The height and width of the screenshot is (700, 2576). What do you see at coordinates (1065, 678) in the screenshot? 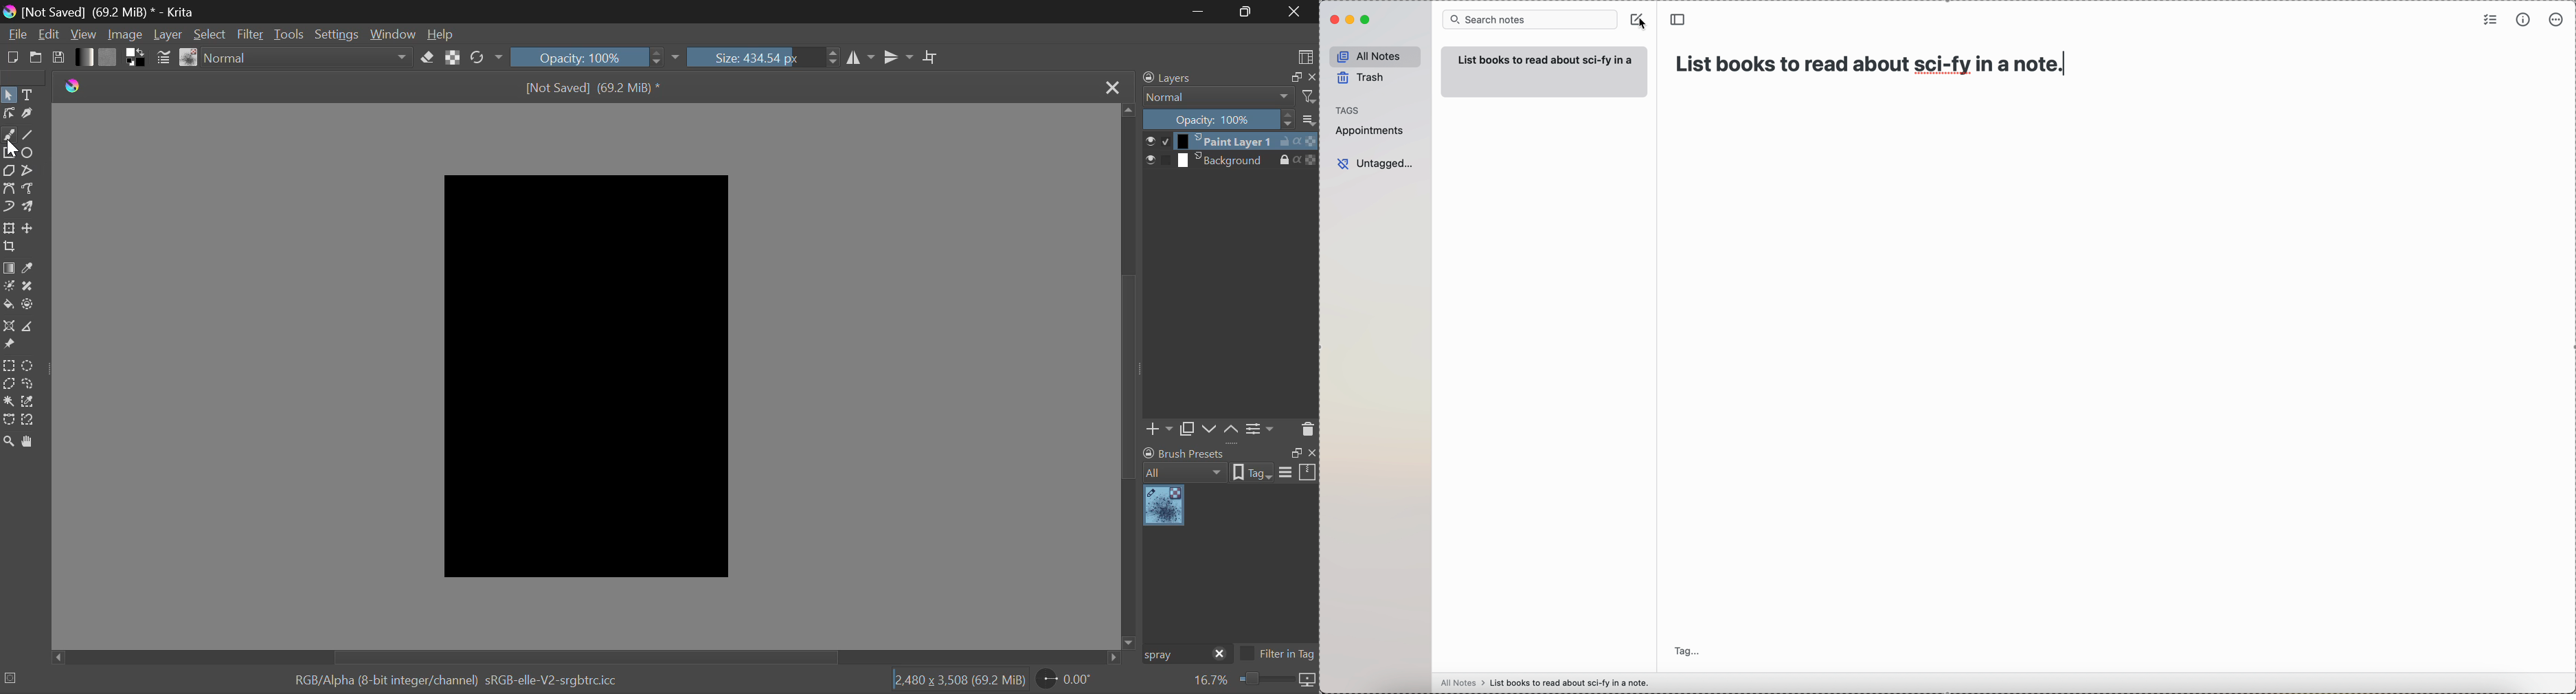
I see `page rotation` at bounding box center [1065, 678].